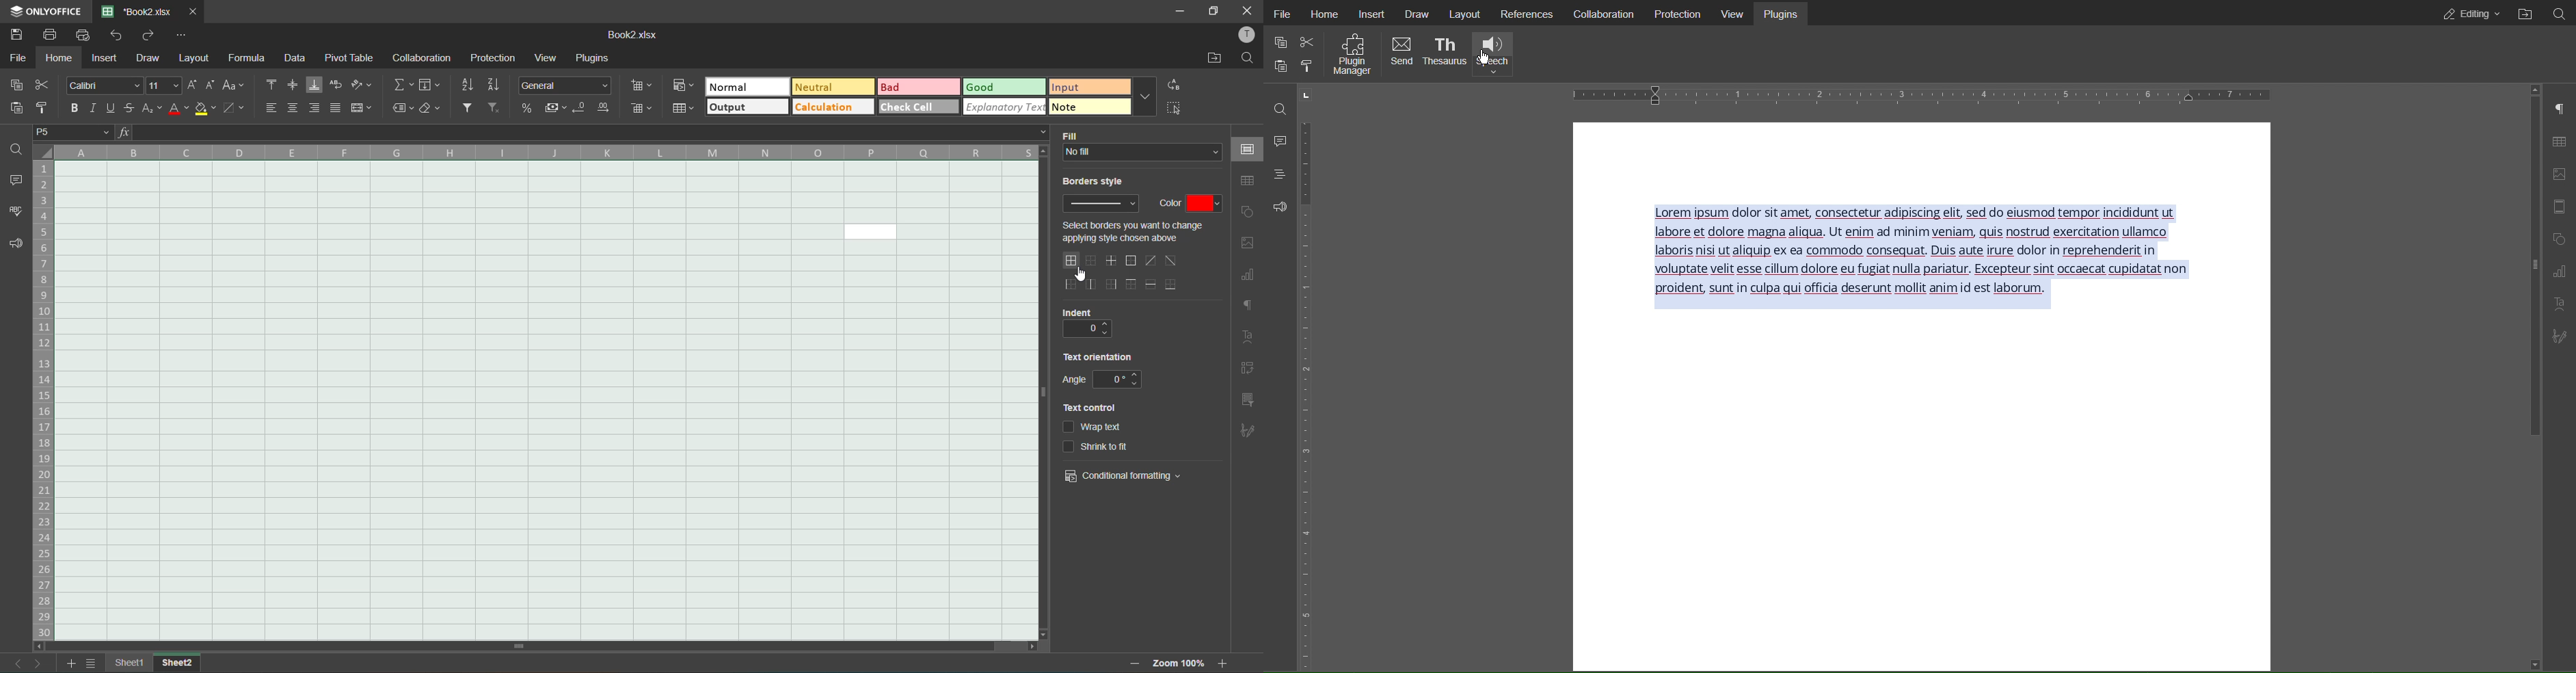 This screenshot has width=2576, height=700. What do you see at coordinates (1926, 94) in the screenshot?
I see `Horizontal Ruler` at bounding box center [1926, 94].